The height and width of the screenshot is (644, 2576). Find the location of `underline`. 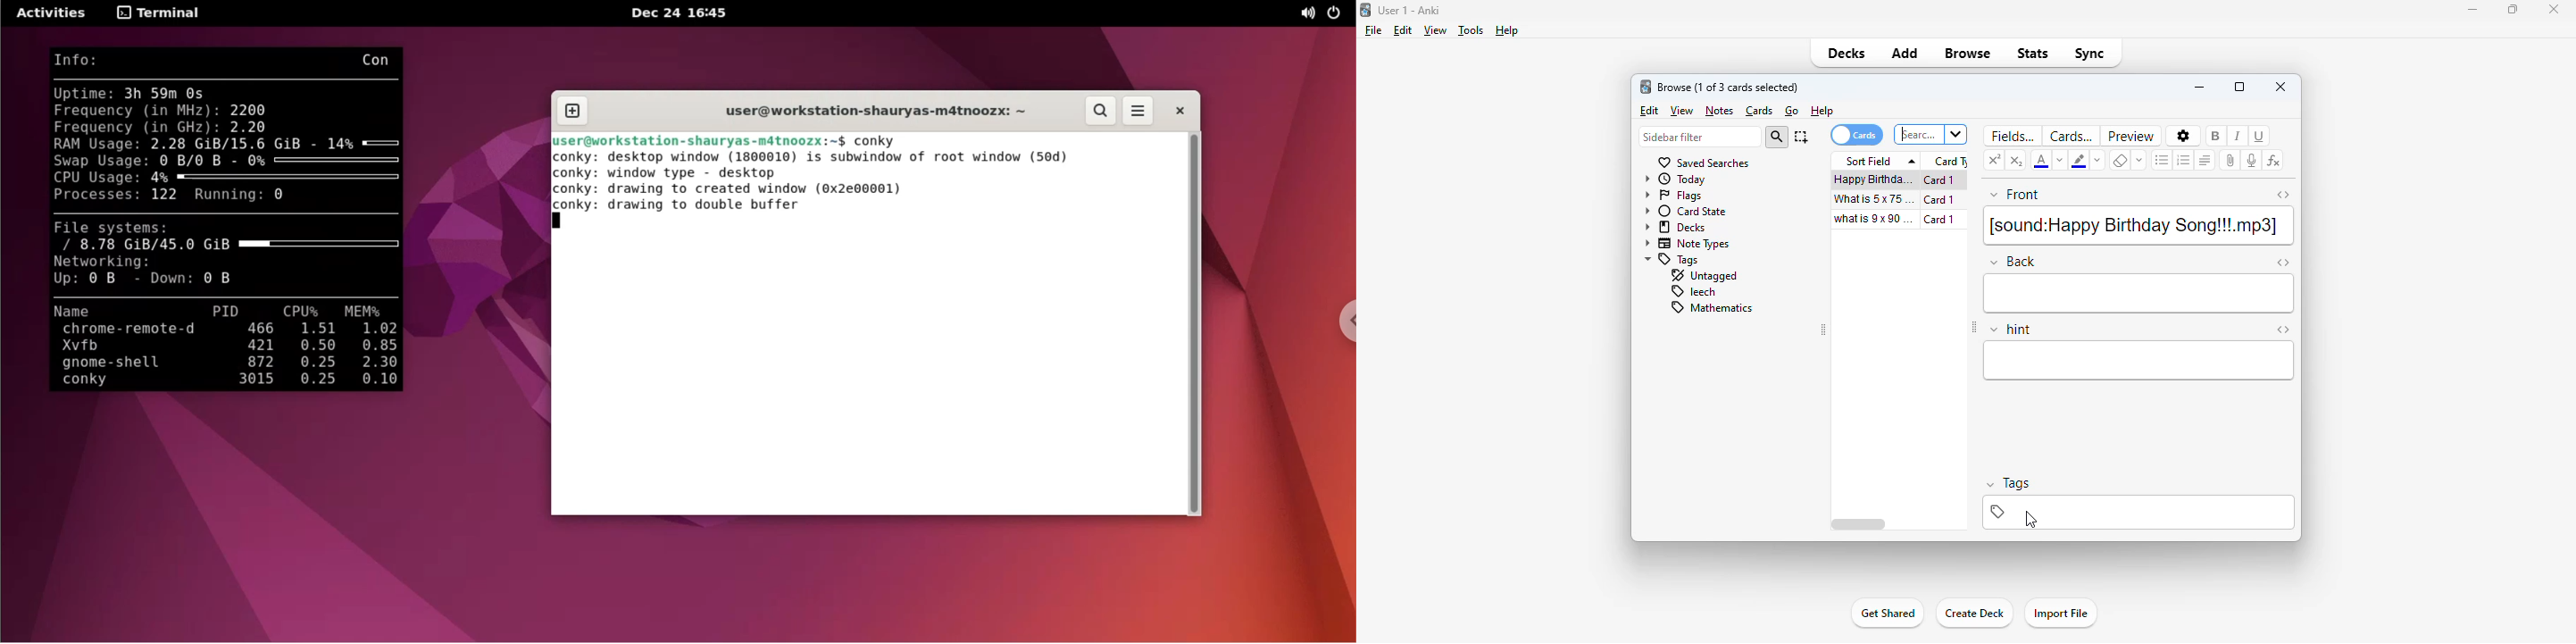

underline is located at coordinates (2261, 136).